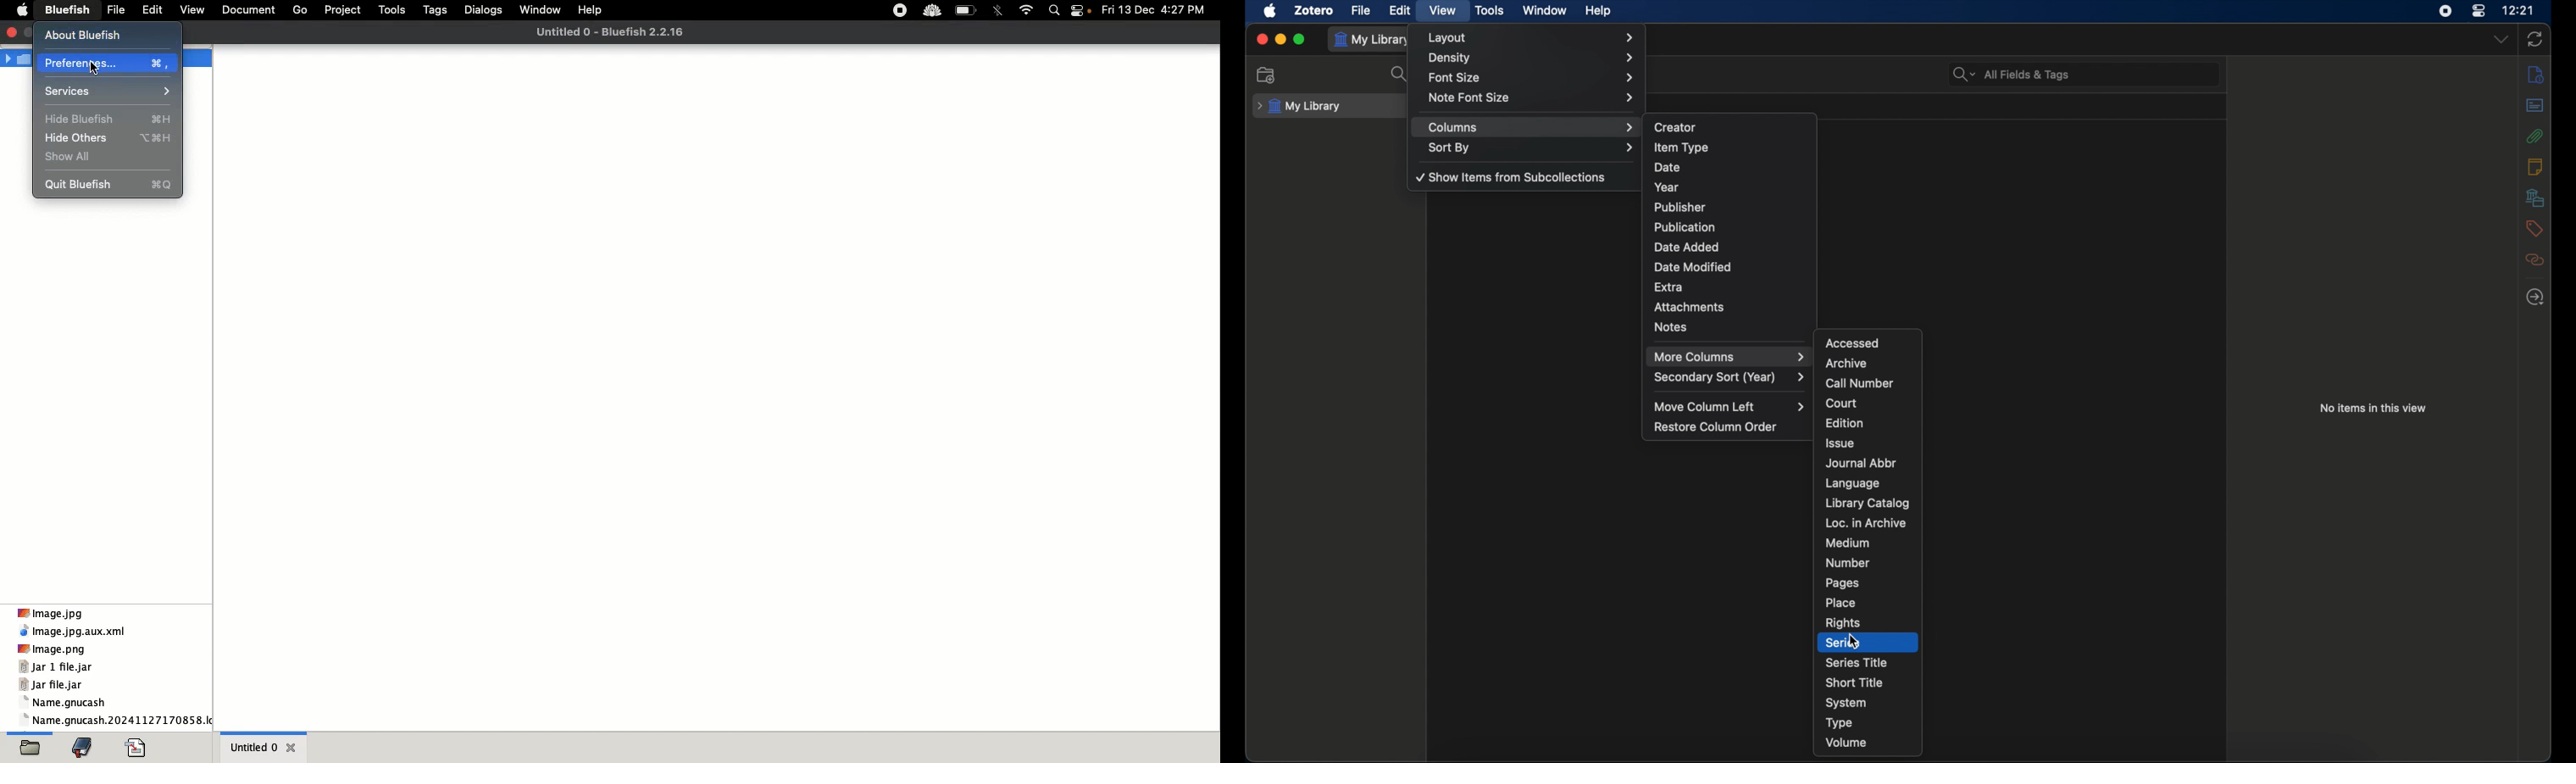 This screenshot has width=2576, height=784. I want to click on Charge, so click(964, 14).